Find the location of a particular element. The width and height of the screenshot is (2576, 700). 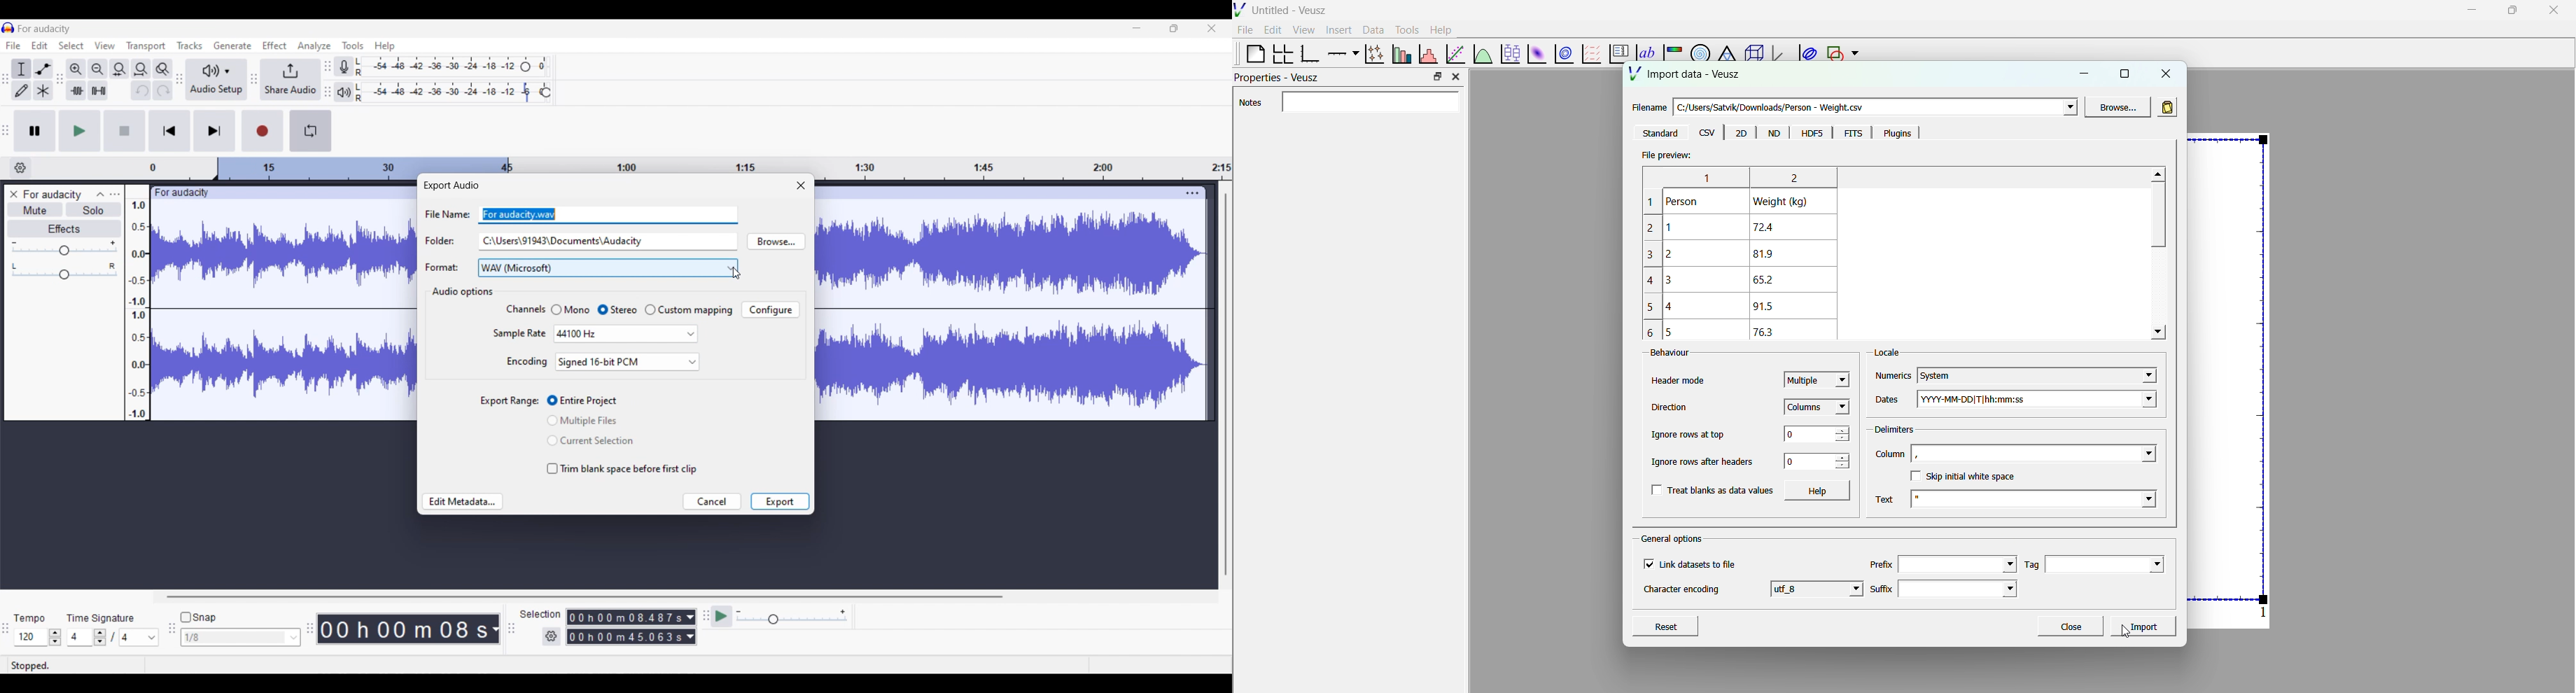

Options for 'Sample Rate' is located at coordinates (626, 333).